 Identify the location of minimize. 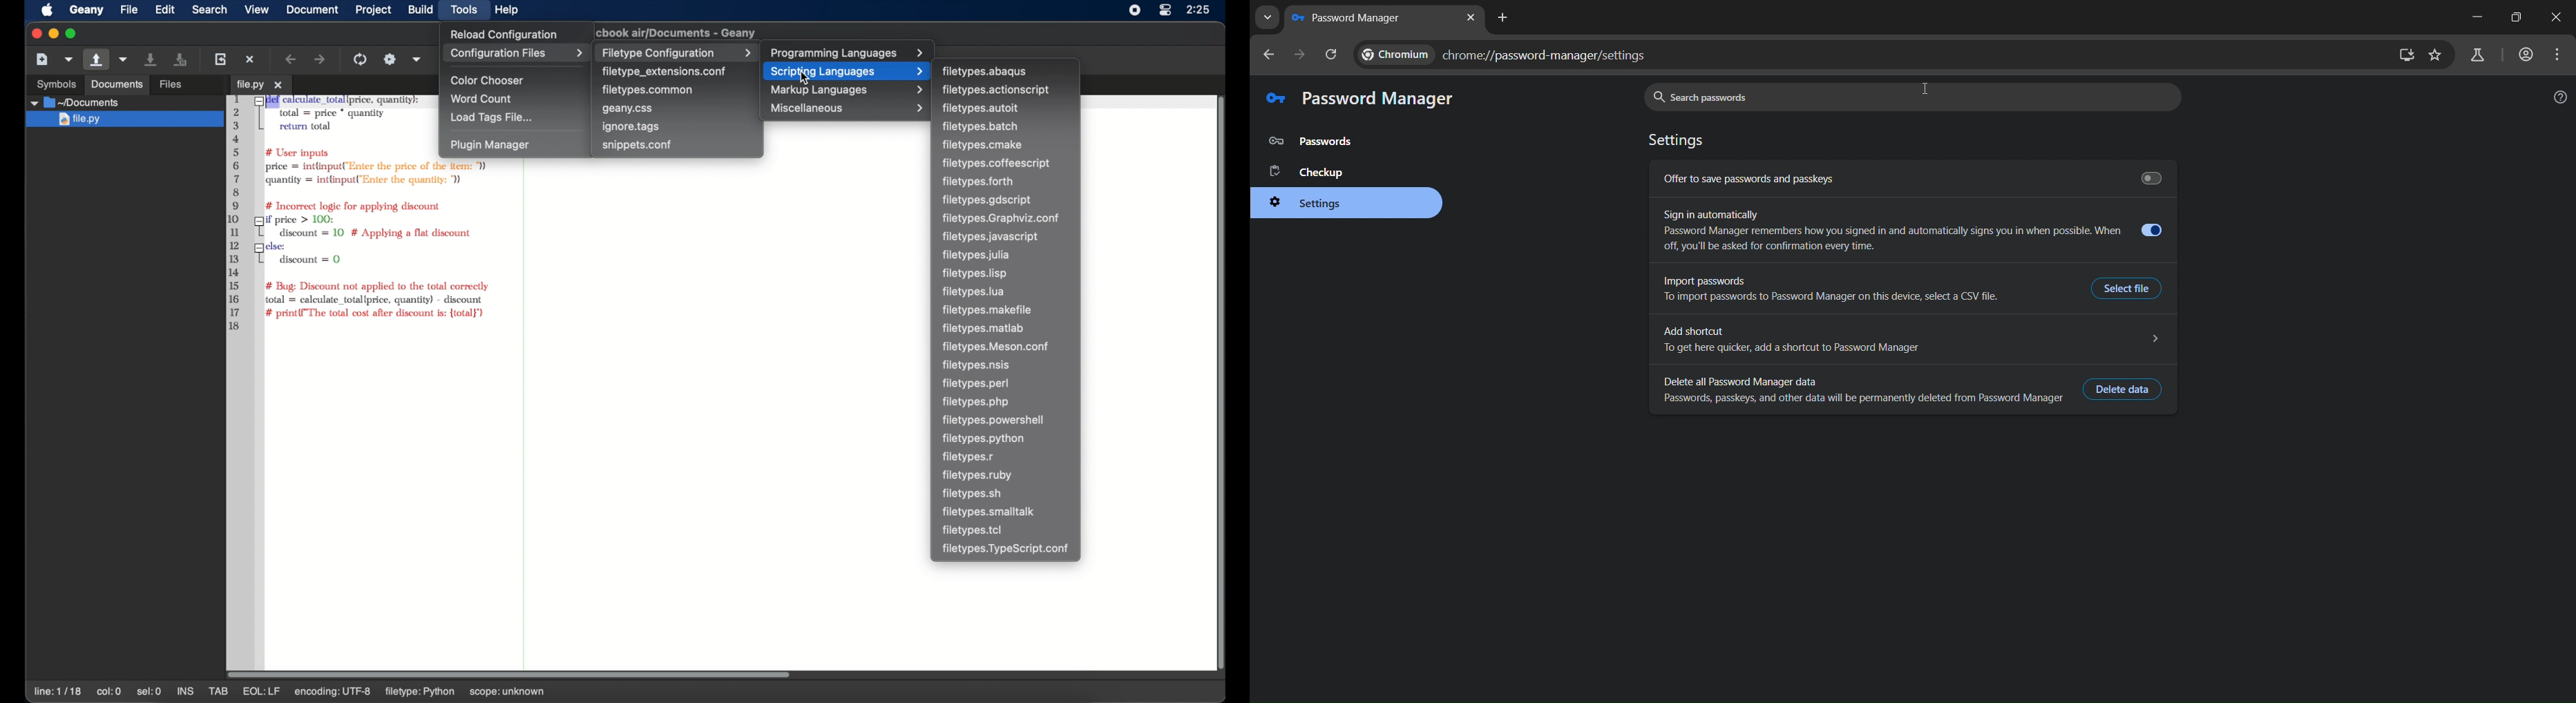
(2475, 18).